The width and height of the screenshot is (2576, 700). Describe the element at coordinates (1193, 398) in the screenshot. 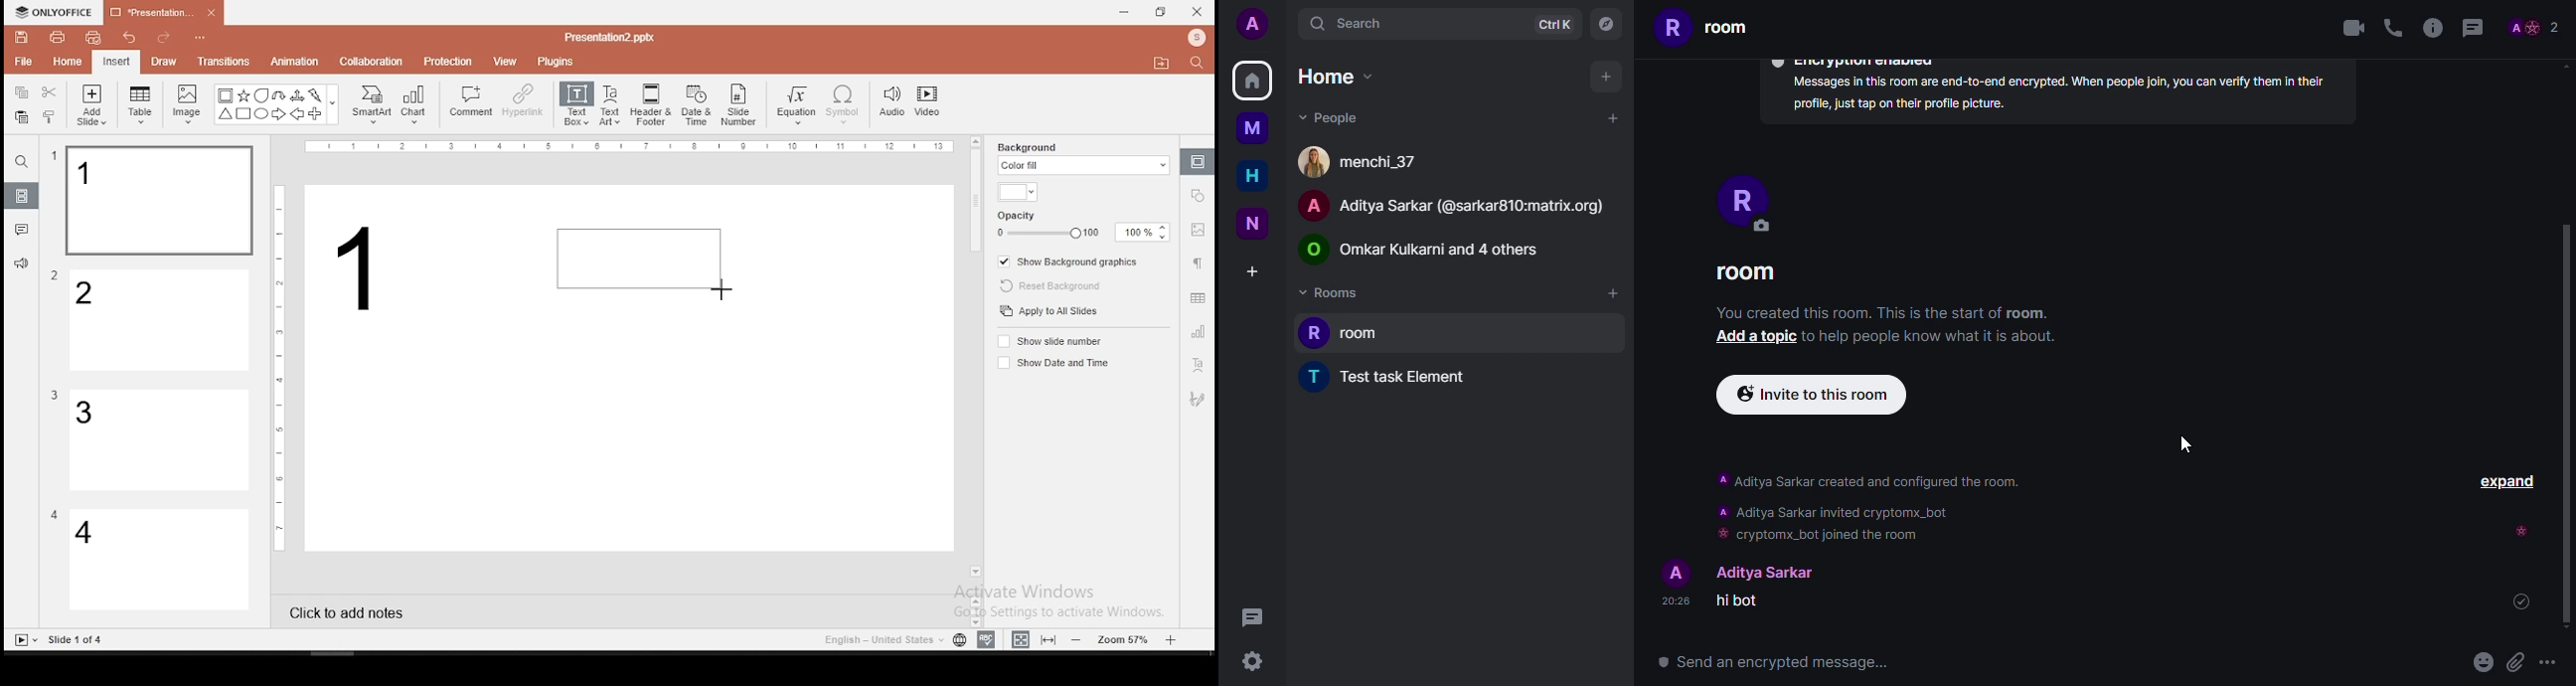

I see `` at that location.